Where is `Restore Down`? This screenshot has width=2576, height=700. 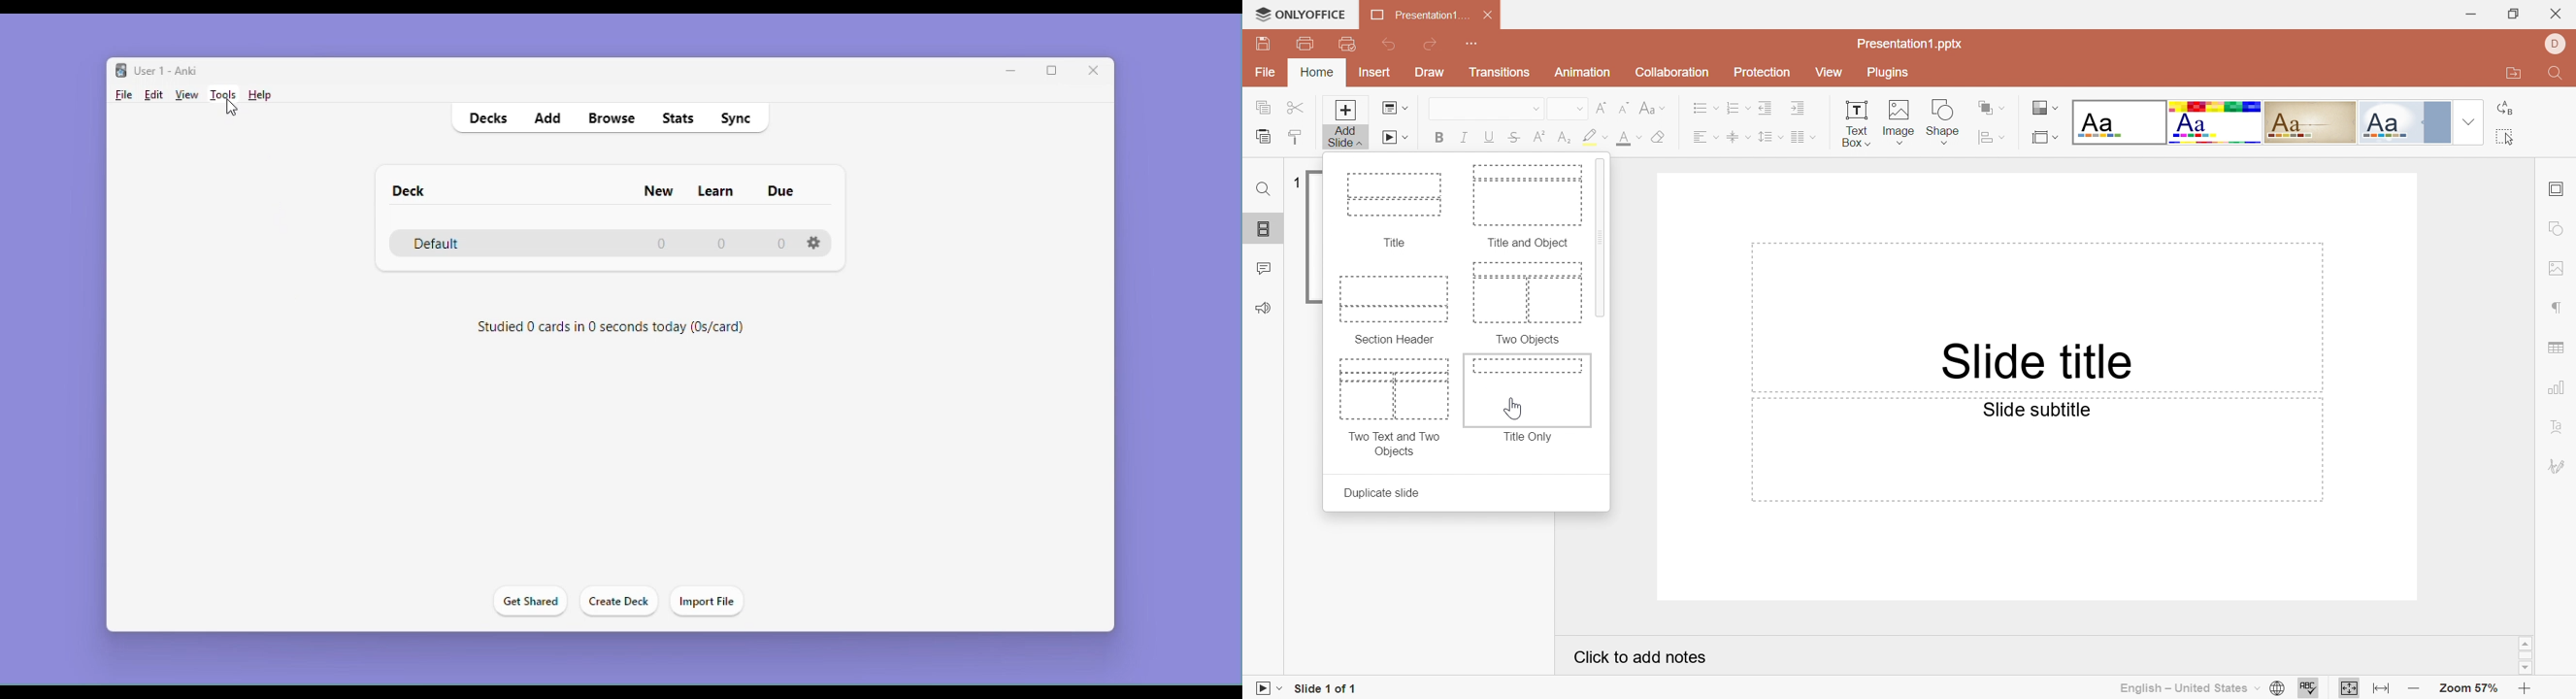 Restore Down is located at coordinates (2513, 16).